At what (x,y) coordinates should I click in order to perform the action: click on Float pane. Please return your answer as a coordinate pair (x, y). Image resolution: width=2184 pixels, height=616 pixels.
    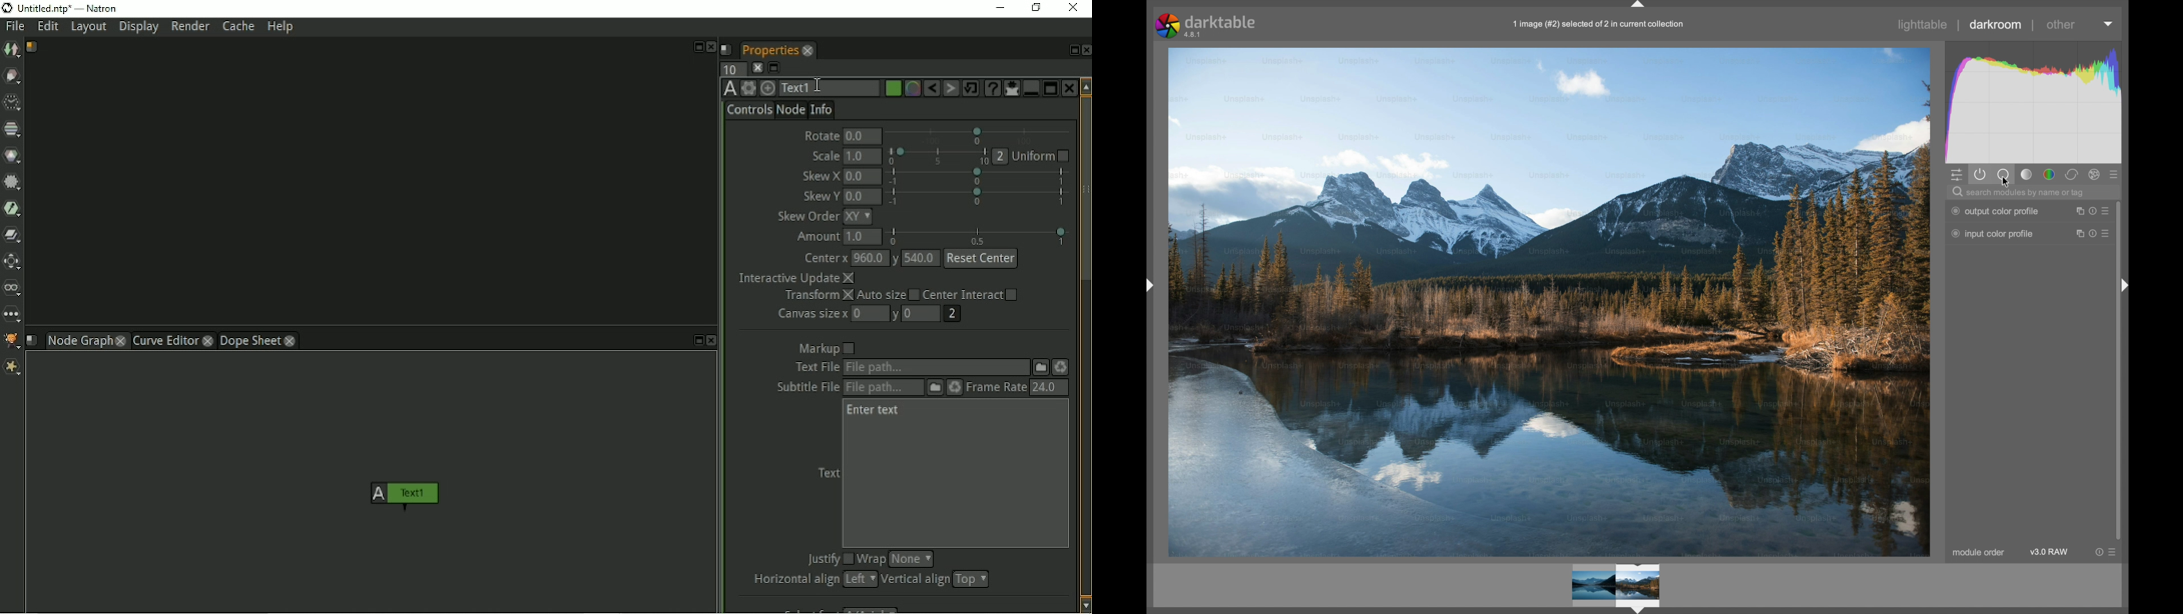
    Looking at the image, I should click on (1071, 50).